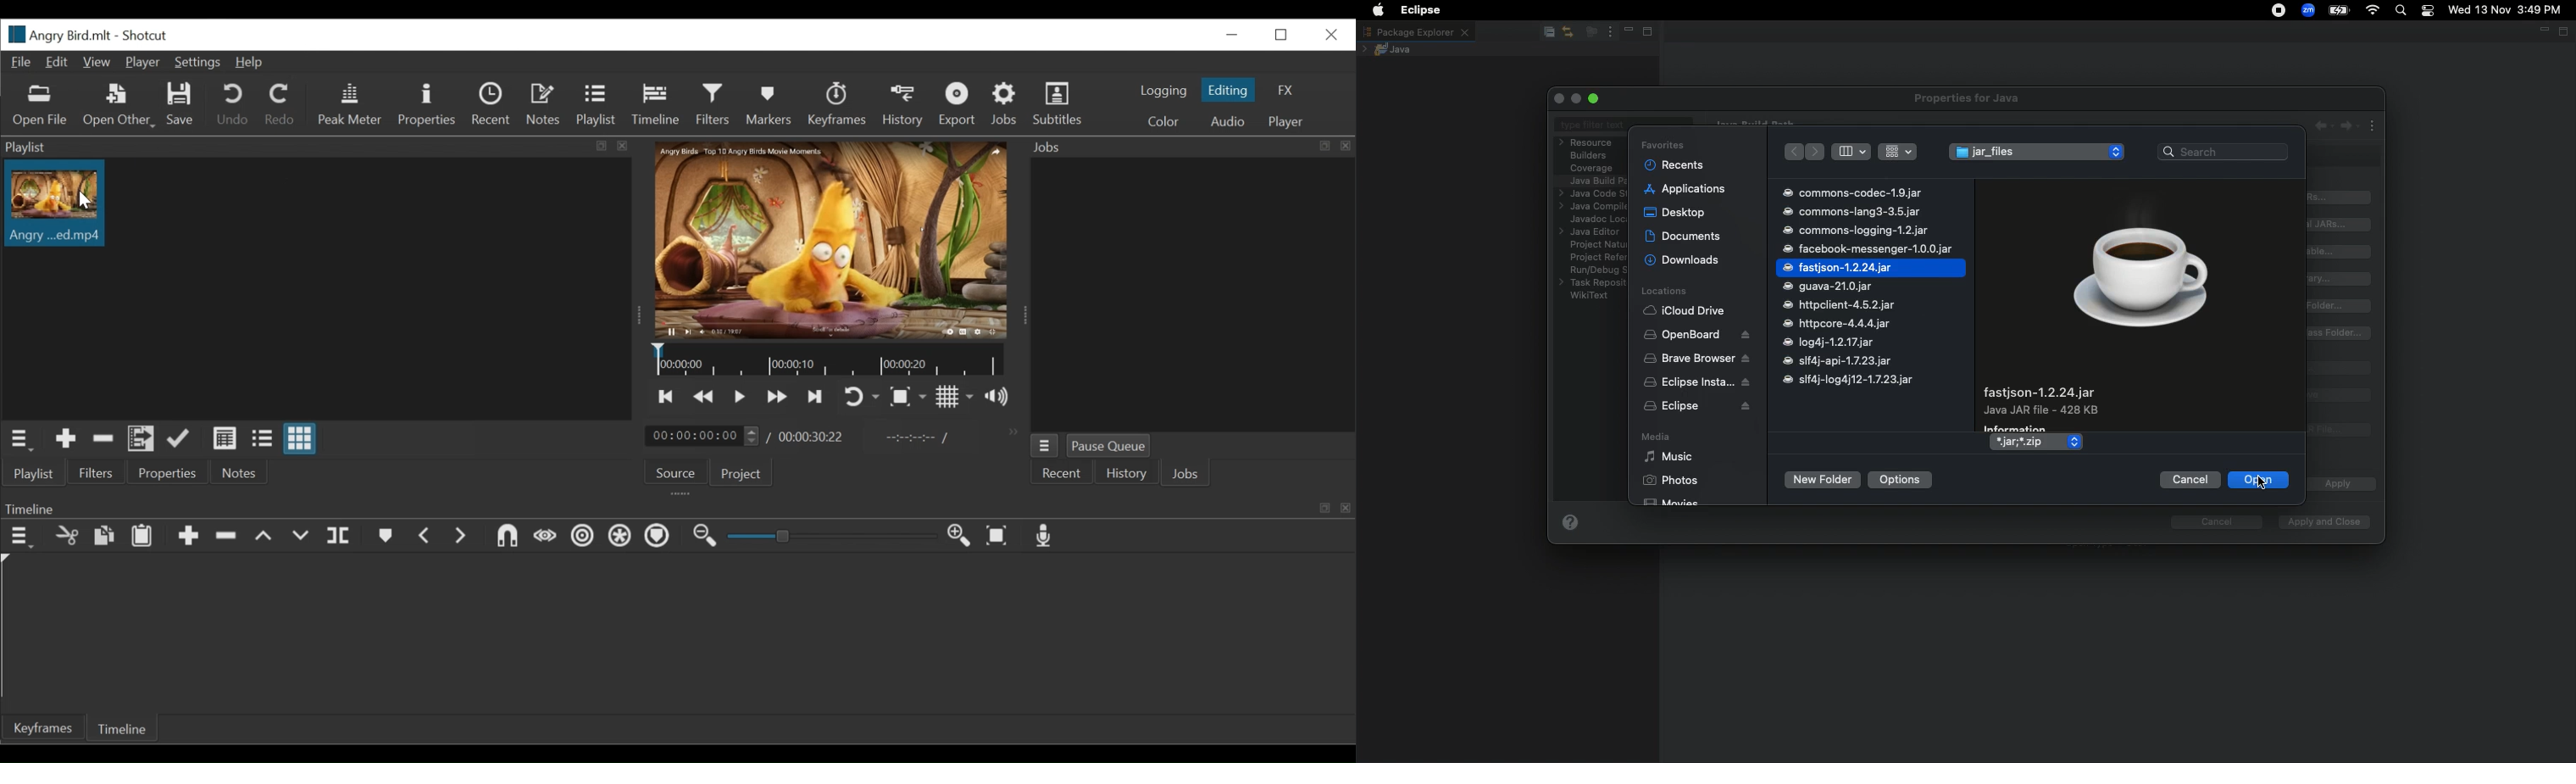  Describe the element at coordinates (955, 396) in the screenshot. I see `Show display grid on player` at that location.